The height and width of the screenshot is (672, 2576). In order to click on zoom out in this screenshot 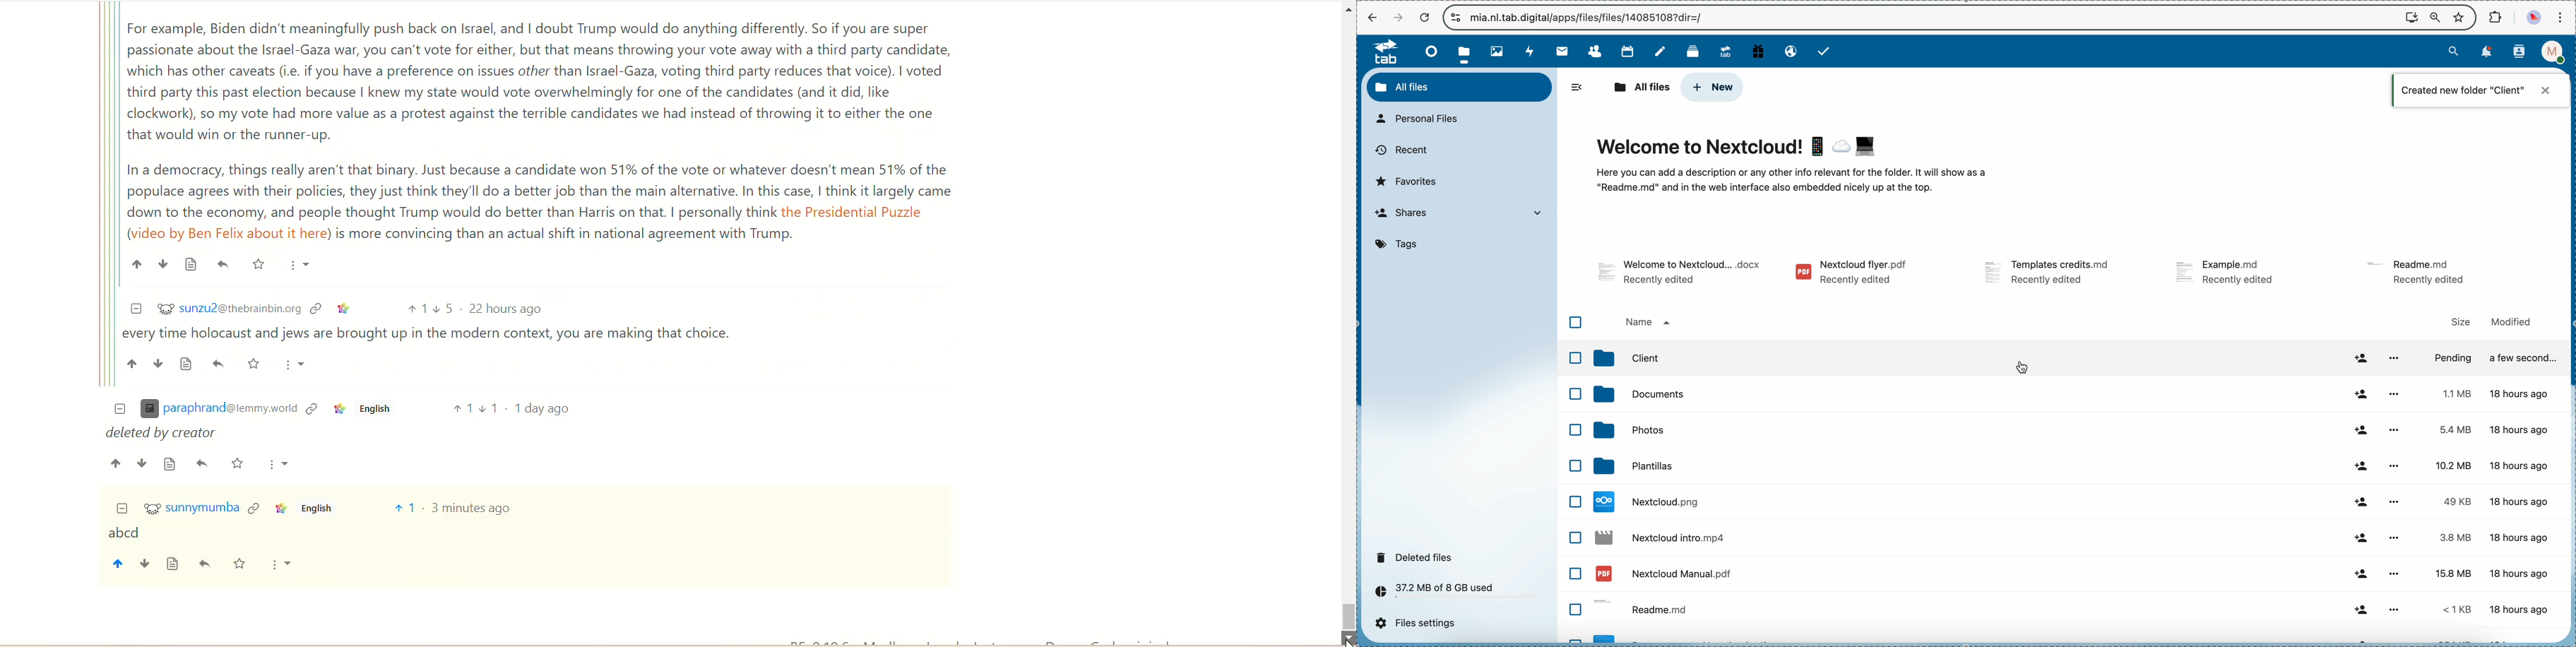, I will do `click(2436, 18)`.